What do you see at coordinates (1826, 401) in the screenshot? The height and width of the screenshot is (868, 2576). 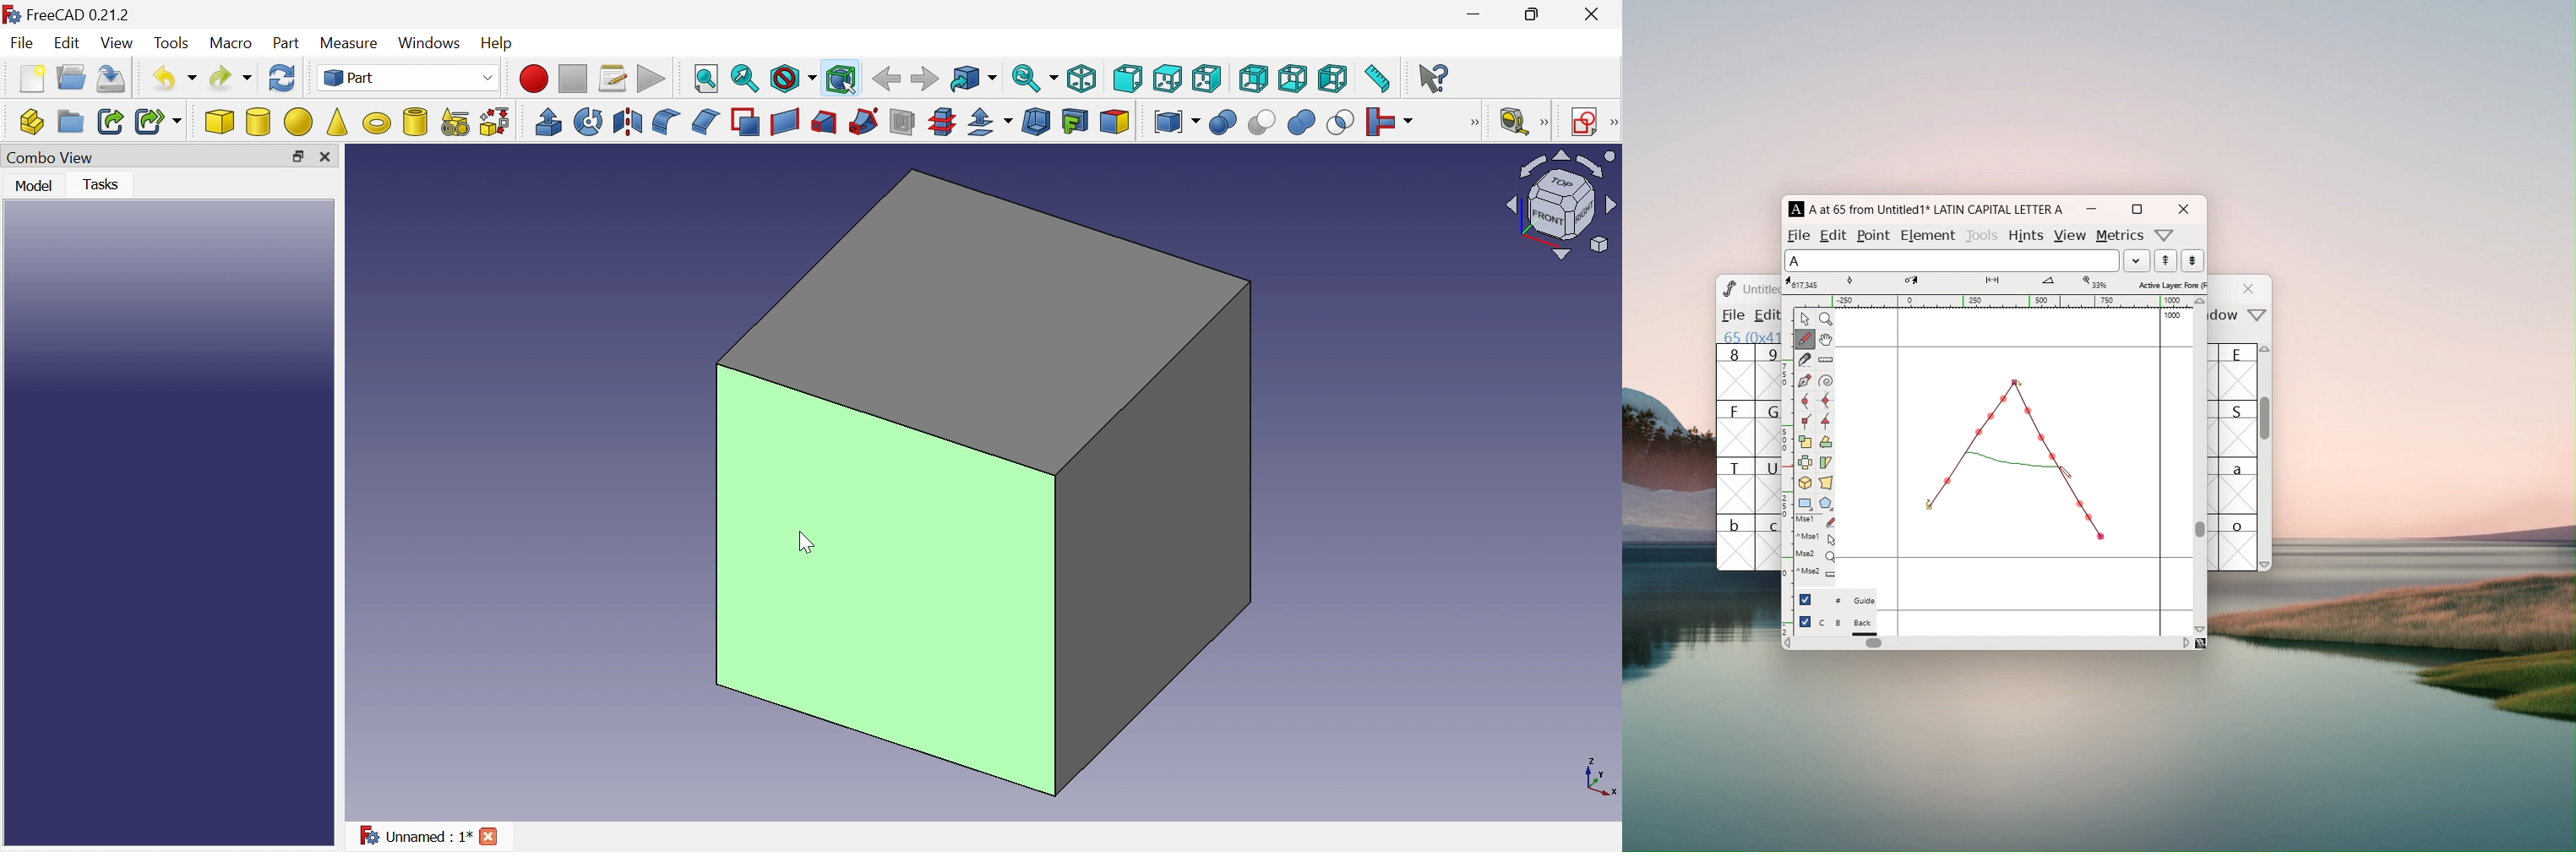 I see `add a curve point always horizontal or vertical` at bounding box center [1826, 401].